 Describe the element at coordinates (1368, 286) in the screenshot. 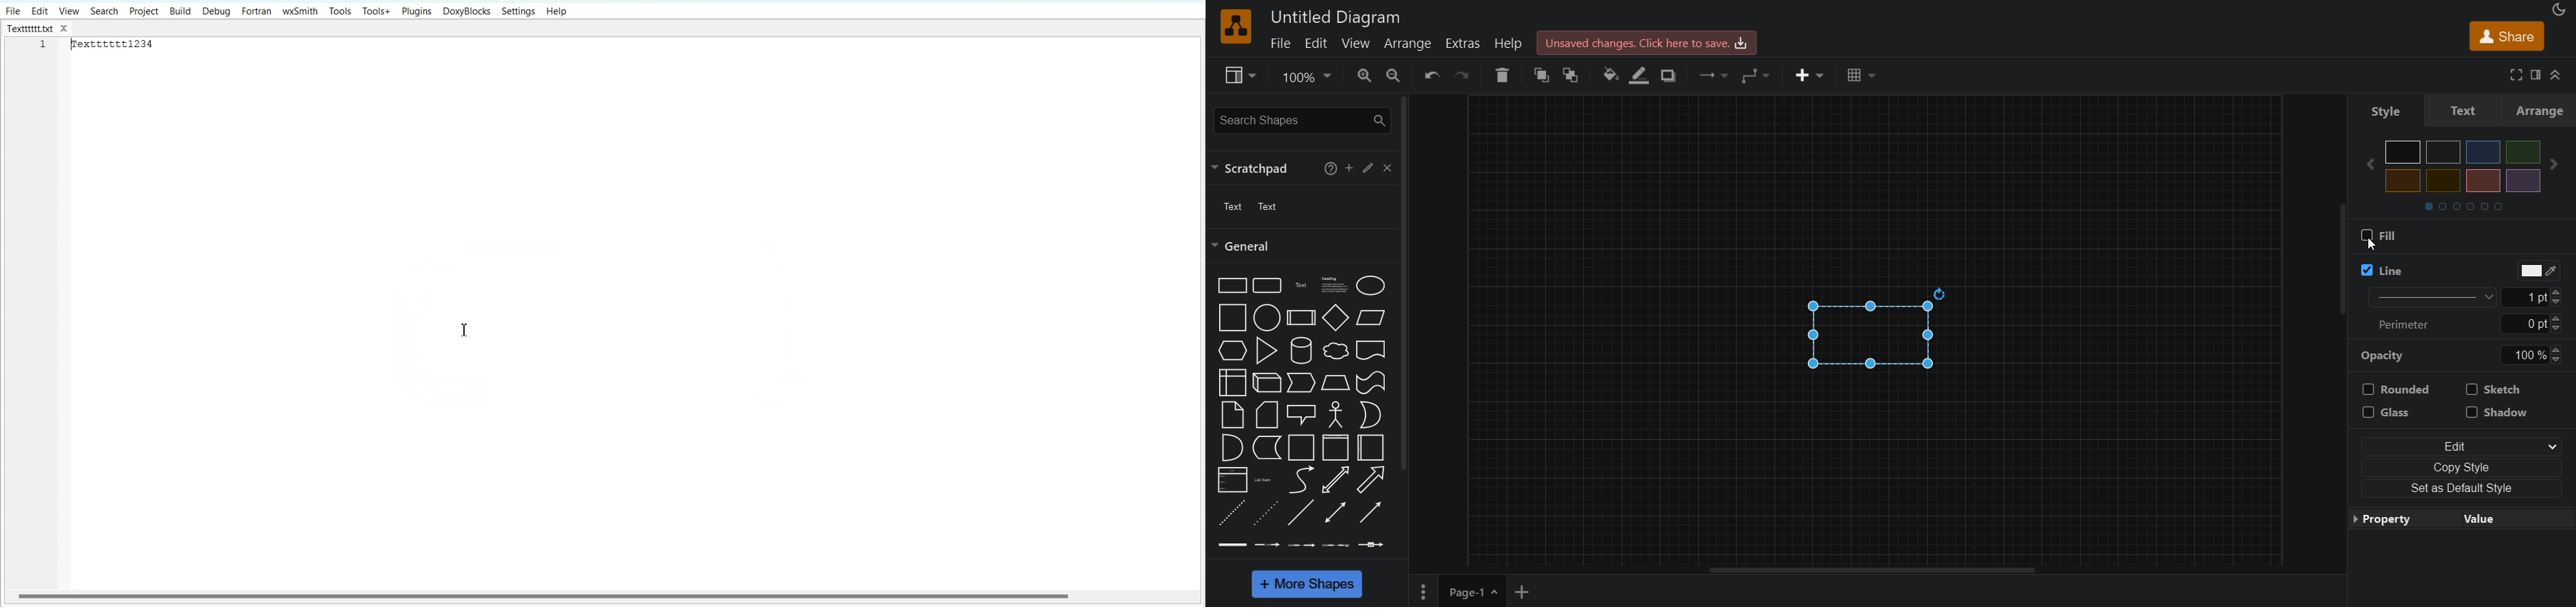

I see `ellipse` at that location.